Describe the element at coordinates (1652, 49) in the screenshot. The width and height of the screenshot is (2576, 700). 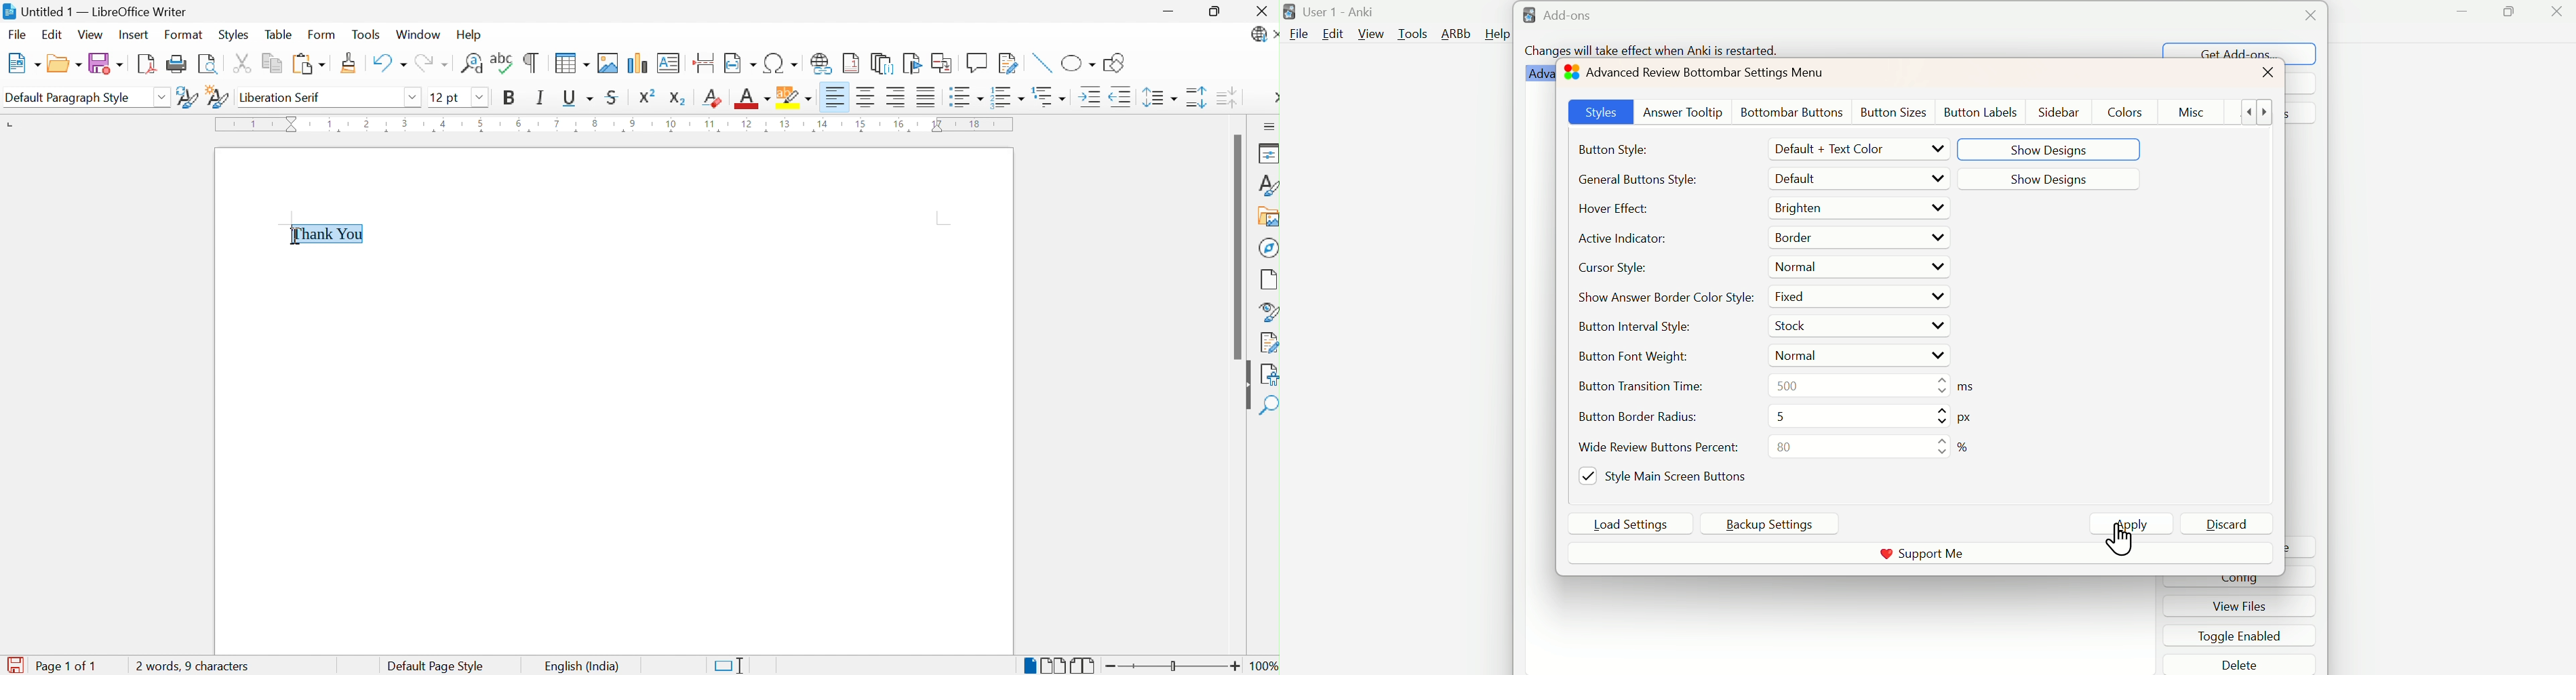
I see `Changes will take effect when Anki is restarted.` at that location.